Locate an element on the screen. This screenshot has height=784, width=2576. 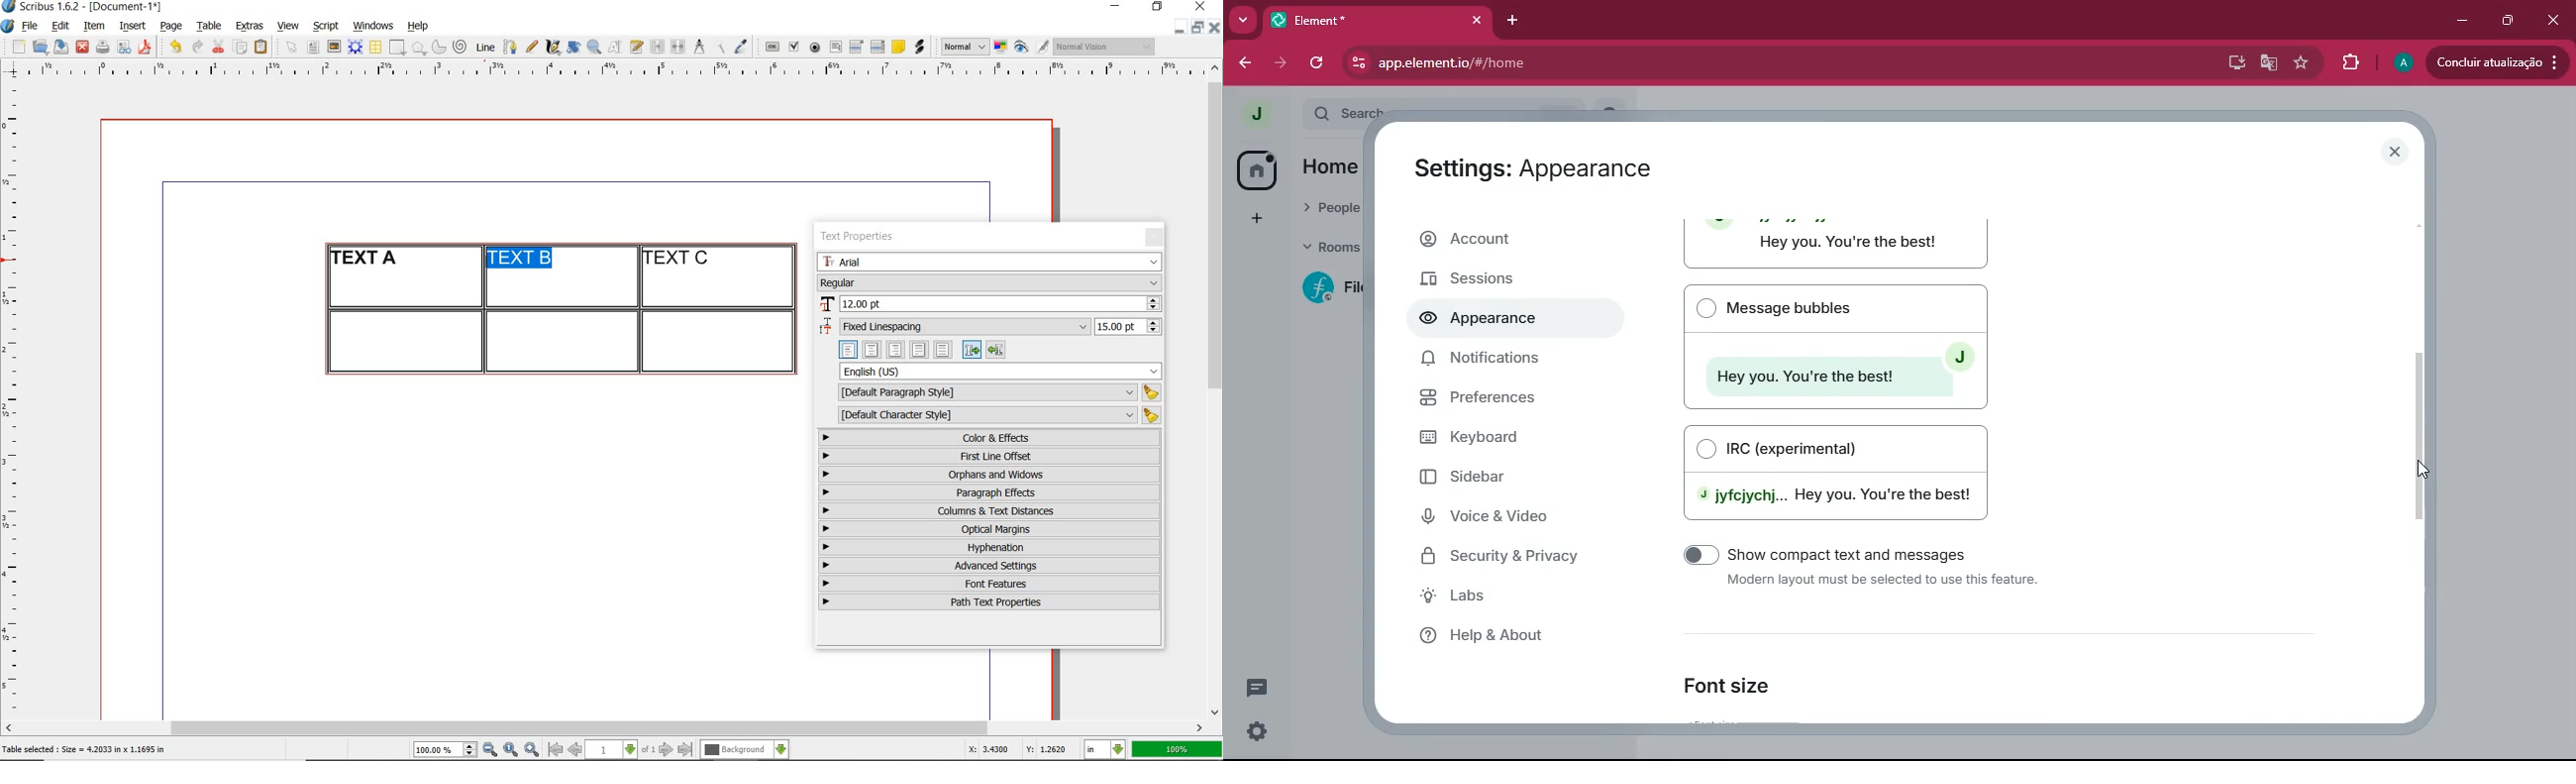
system logo is located at coordinates (9, 26).